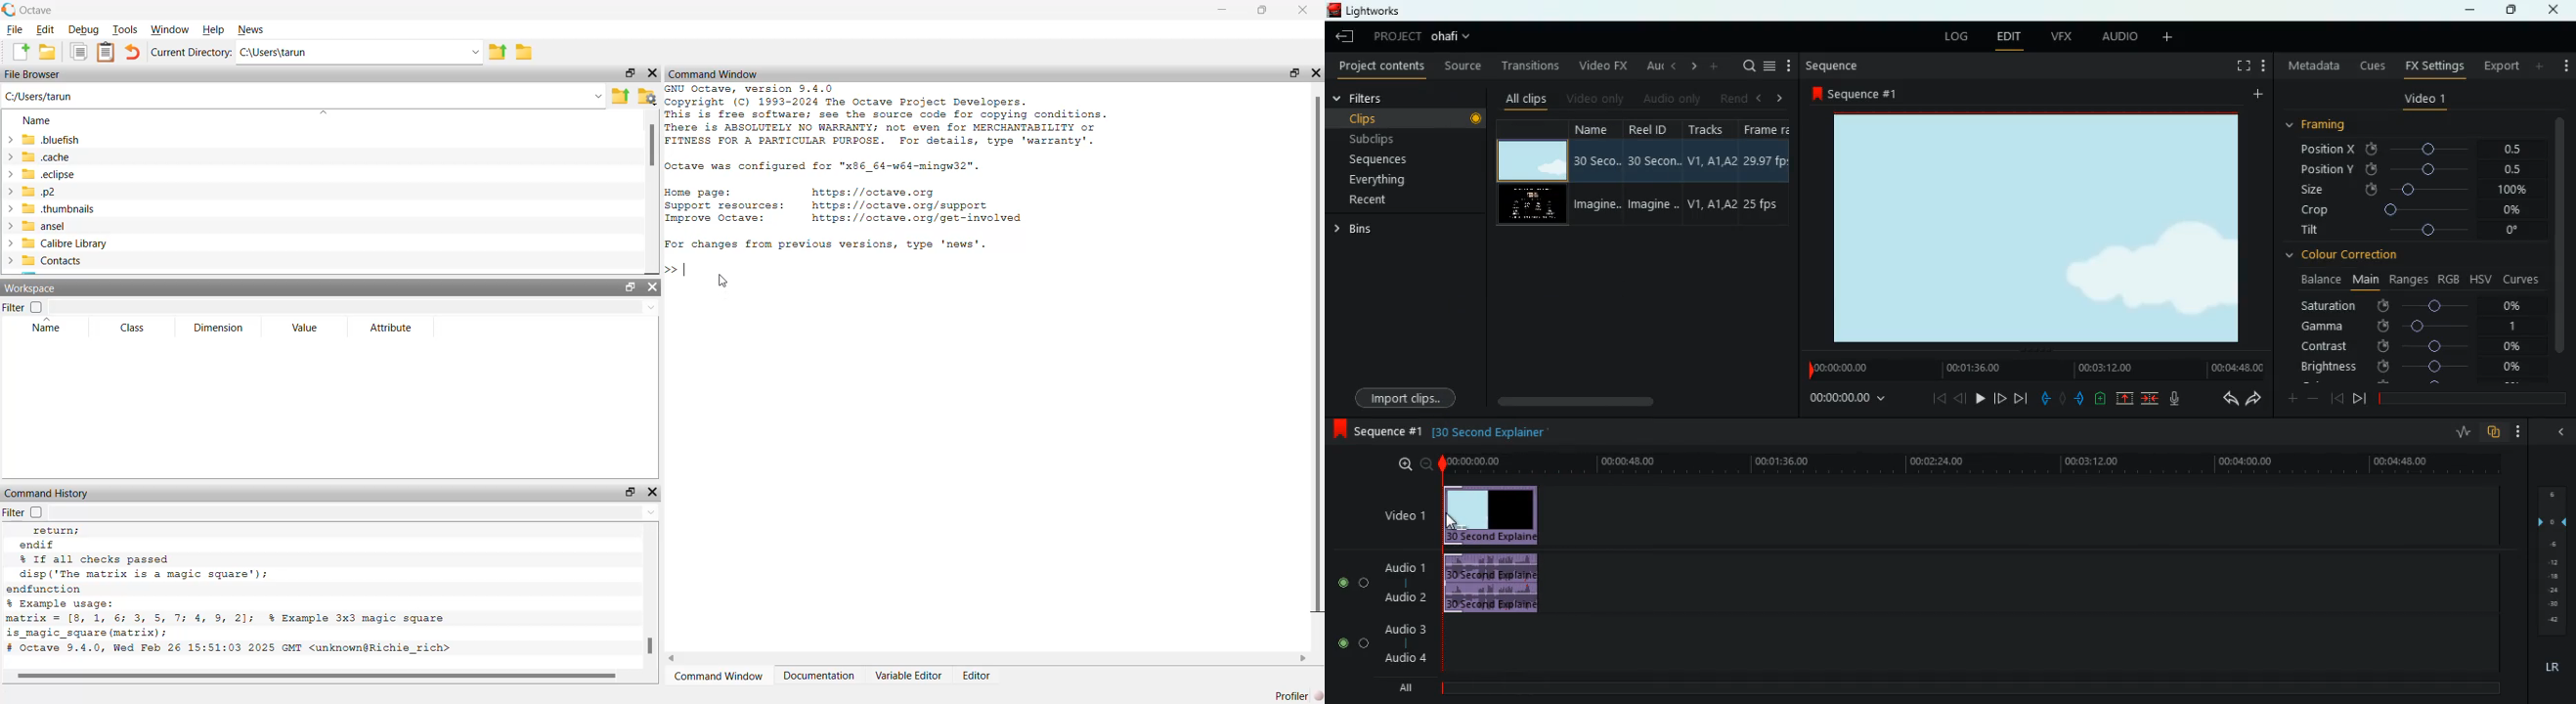  What do you see at coordinates (1758, 98) in the screenshot?
I see `left` at bounding box center [1758, 98].